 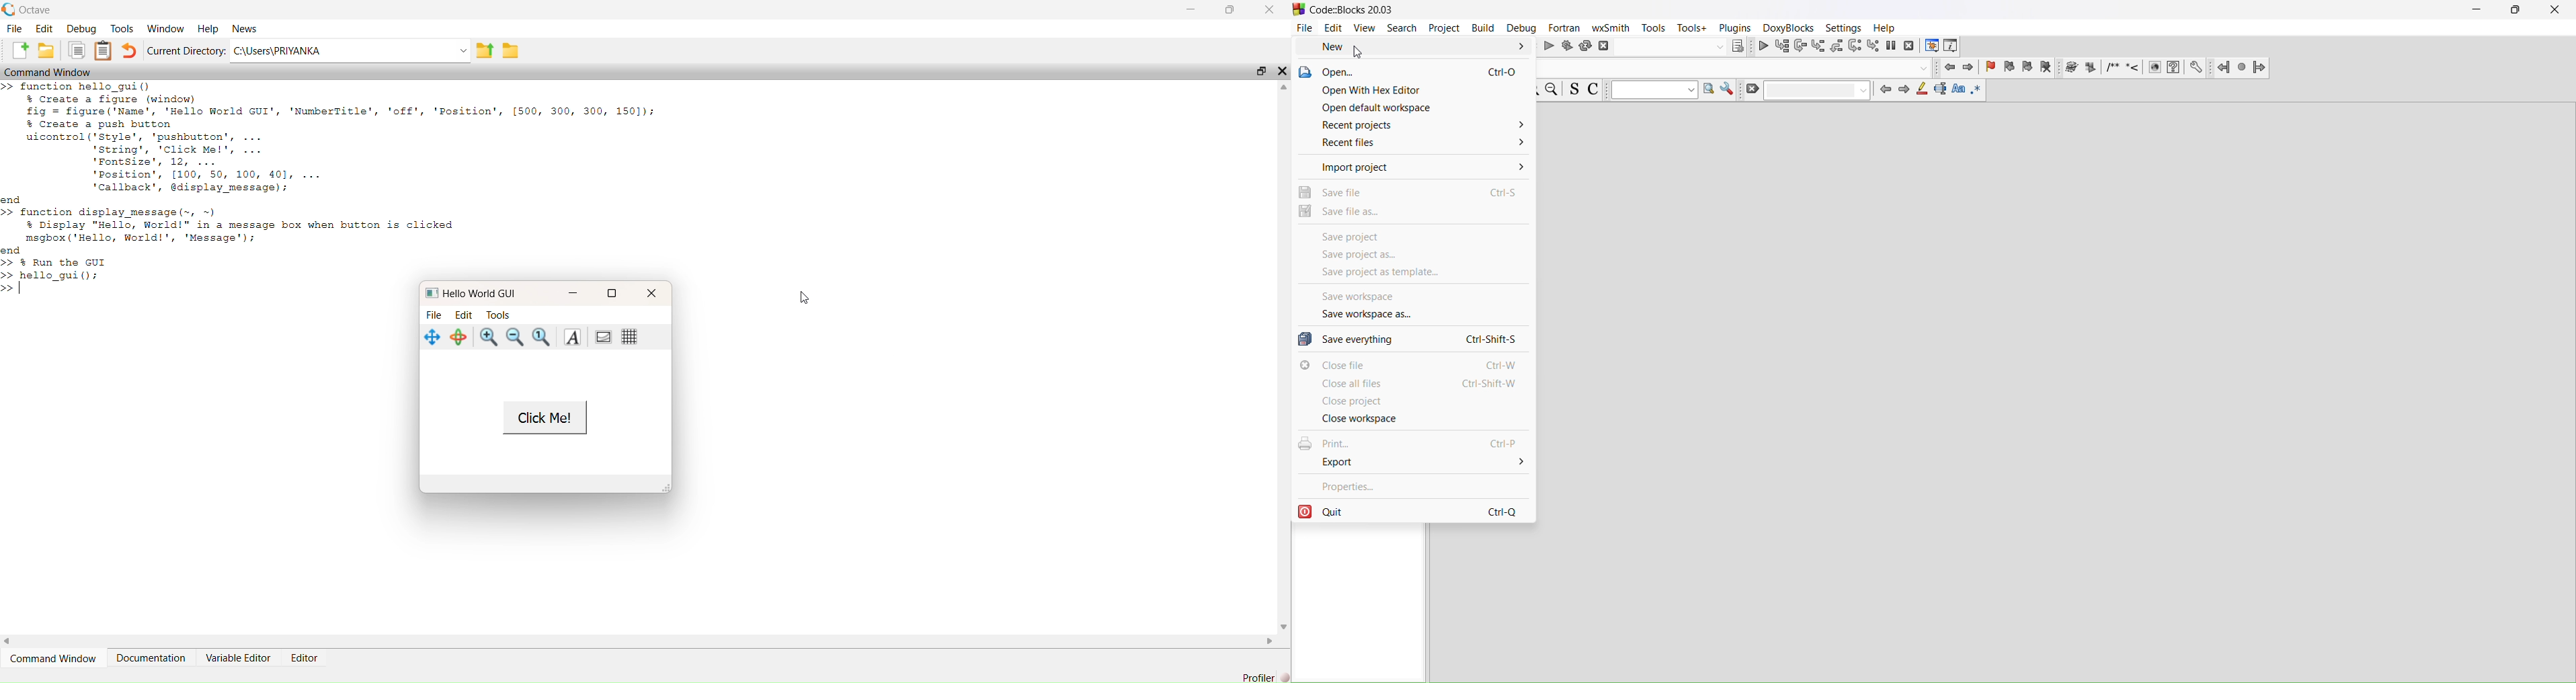 I want to click on Last jump, so click(x=2242, y=67).